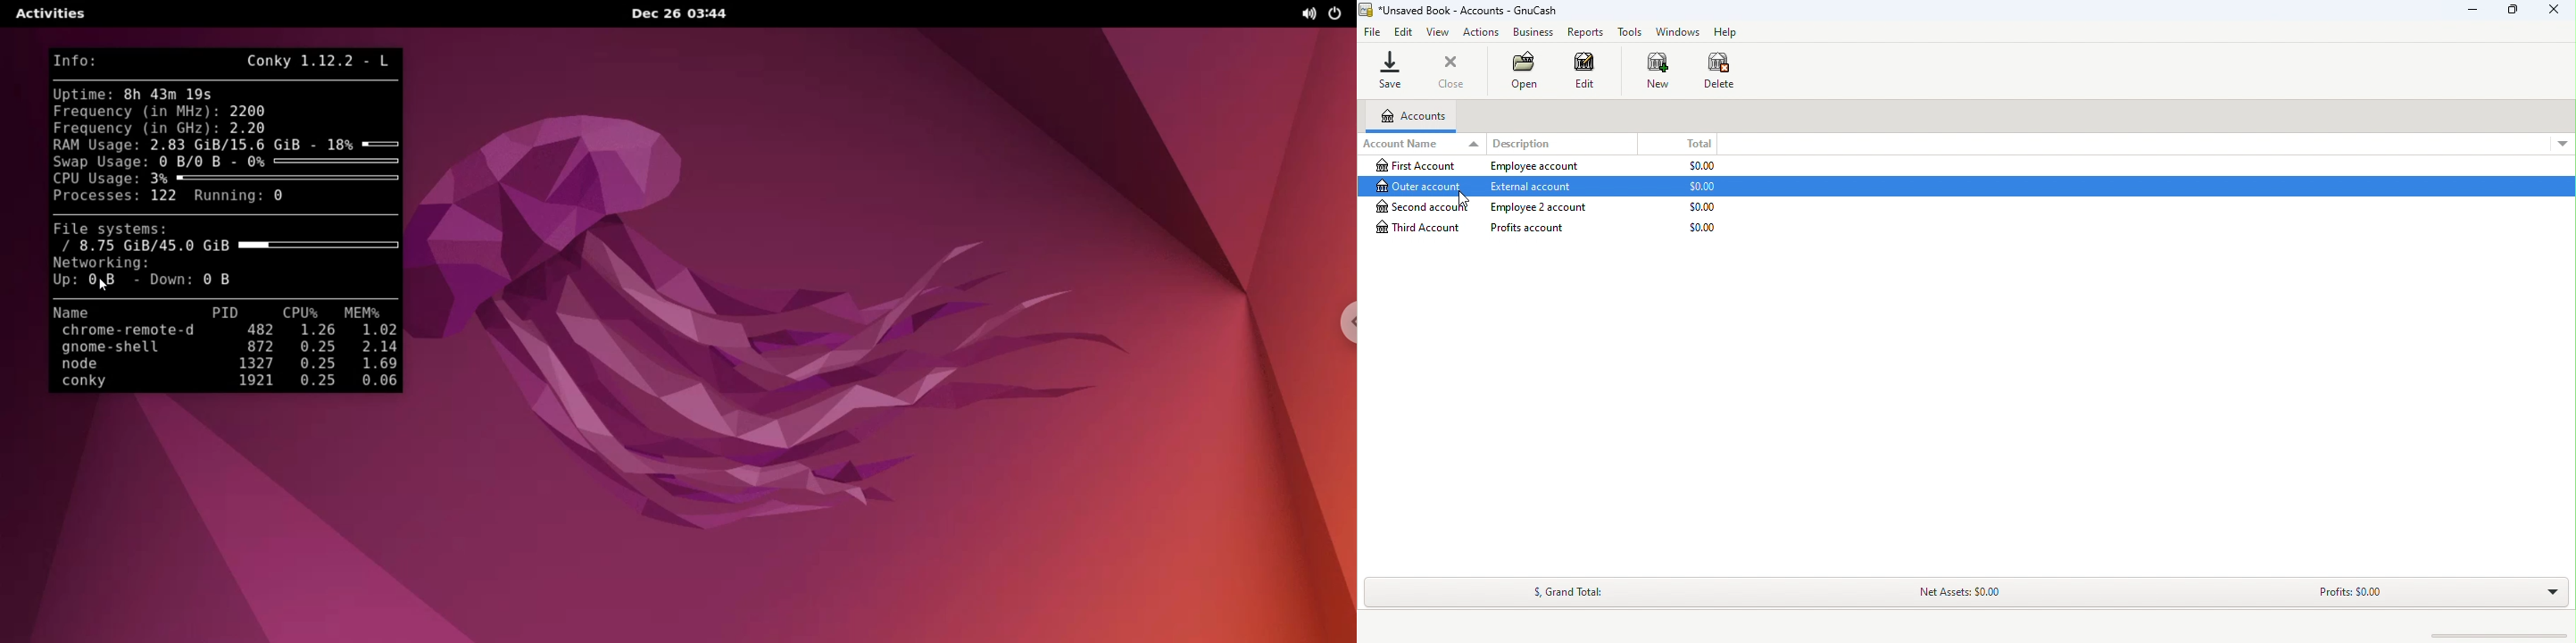  What do you see at coordinates (2477, 8) in the screenshot?
I see `Minimize` at bounding box center [2477, 8].